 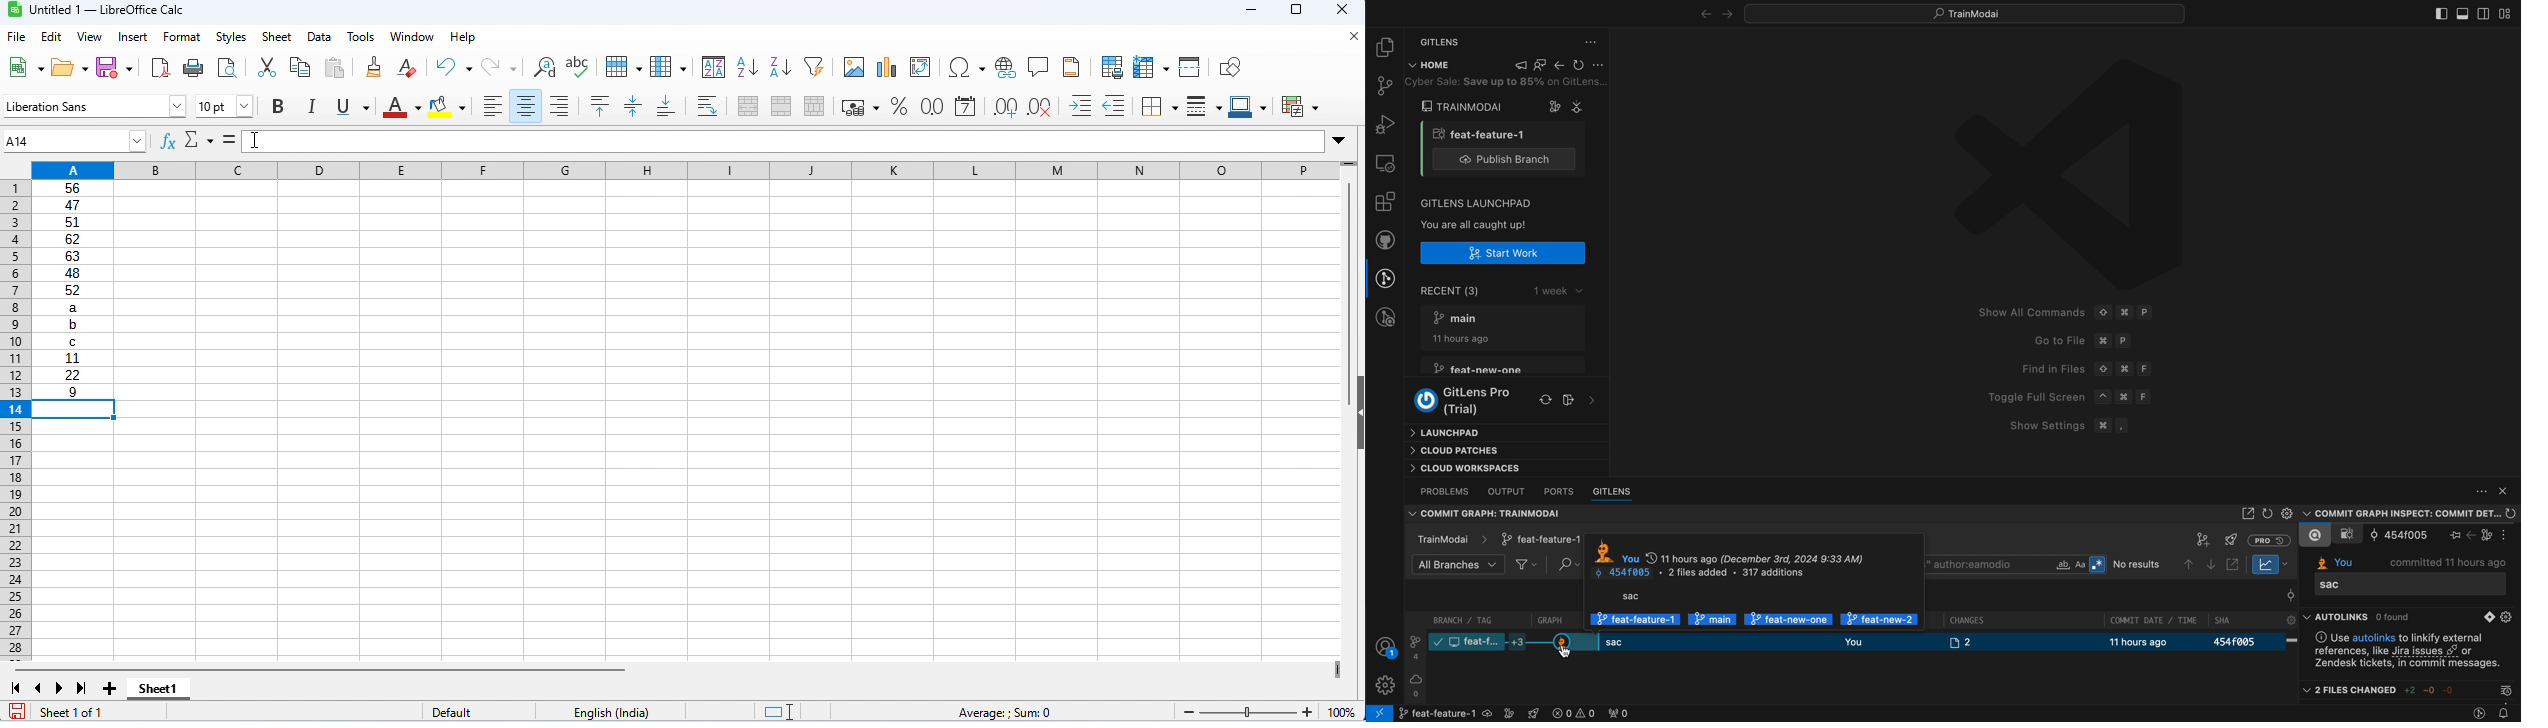 I want to click on sheet1, so click(x=159, y=690).